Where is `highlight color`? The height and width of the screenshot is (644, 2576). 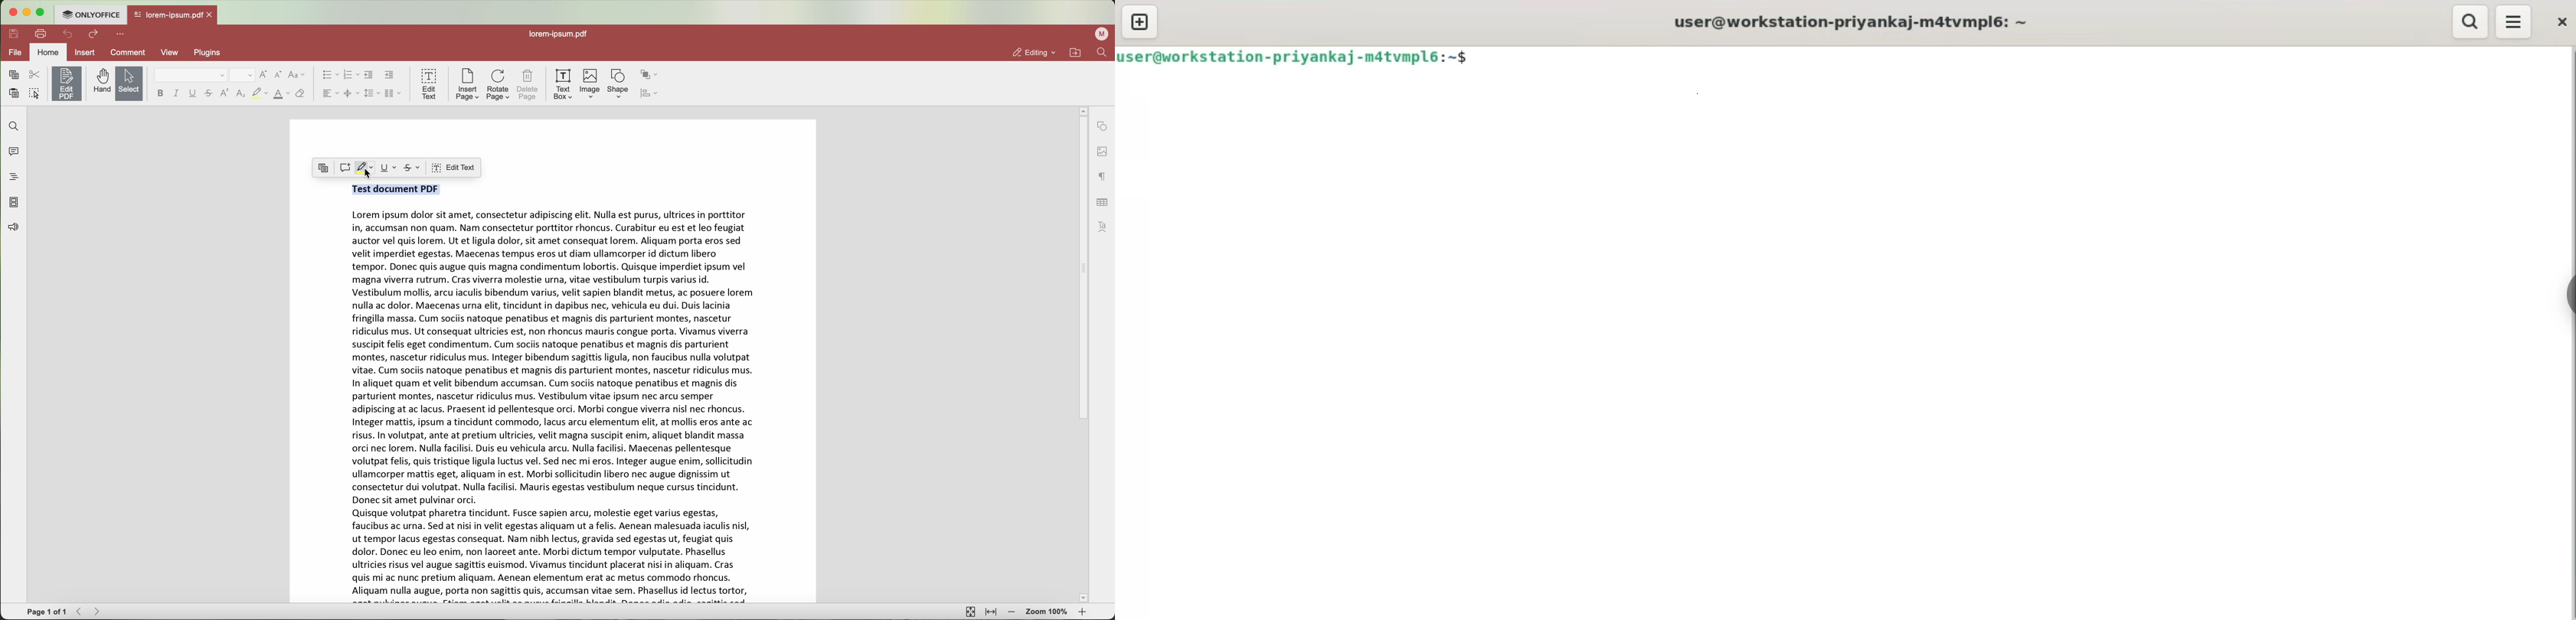 highlight color is located at coordinates (259, 94).